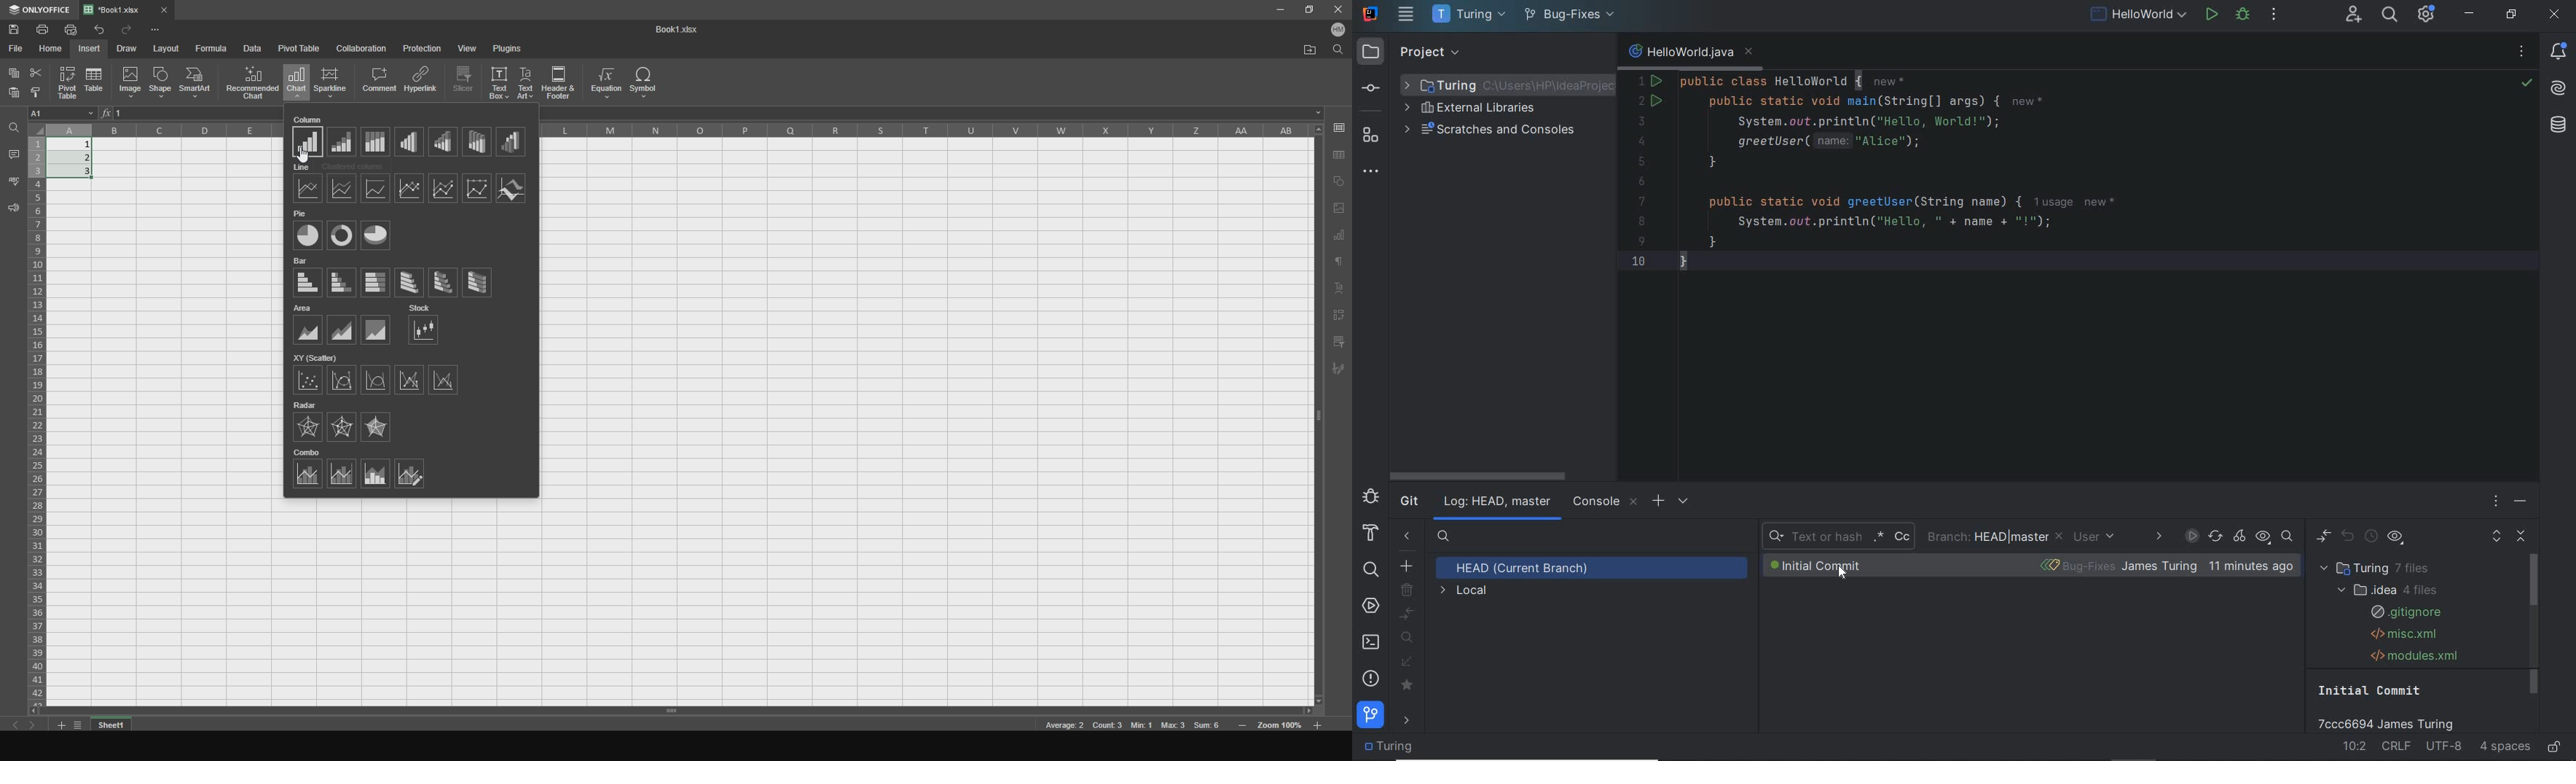  Describe the element at coordinates (160, 85) in the screenshot. I see `shape` at that location.